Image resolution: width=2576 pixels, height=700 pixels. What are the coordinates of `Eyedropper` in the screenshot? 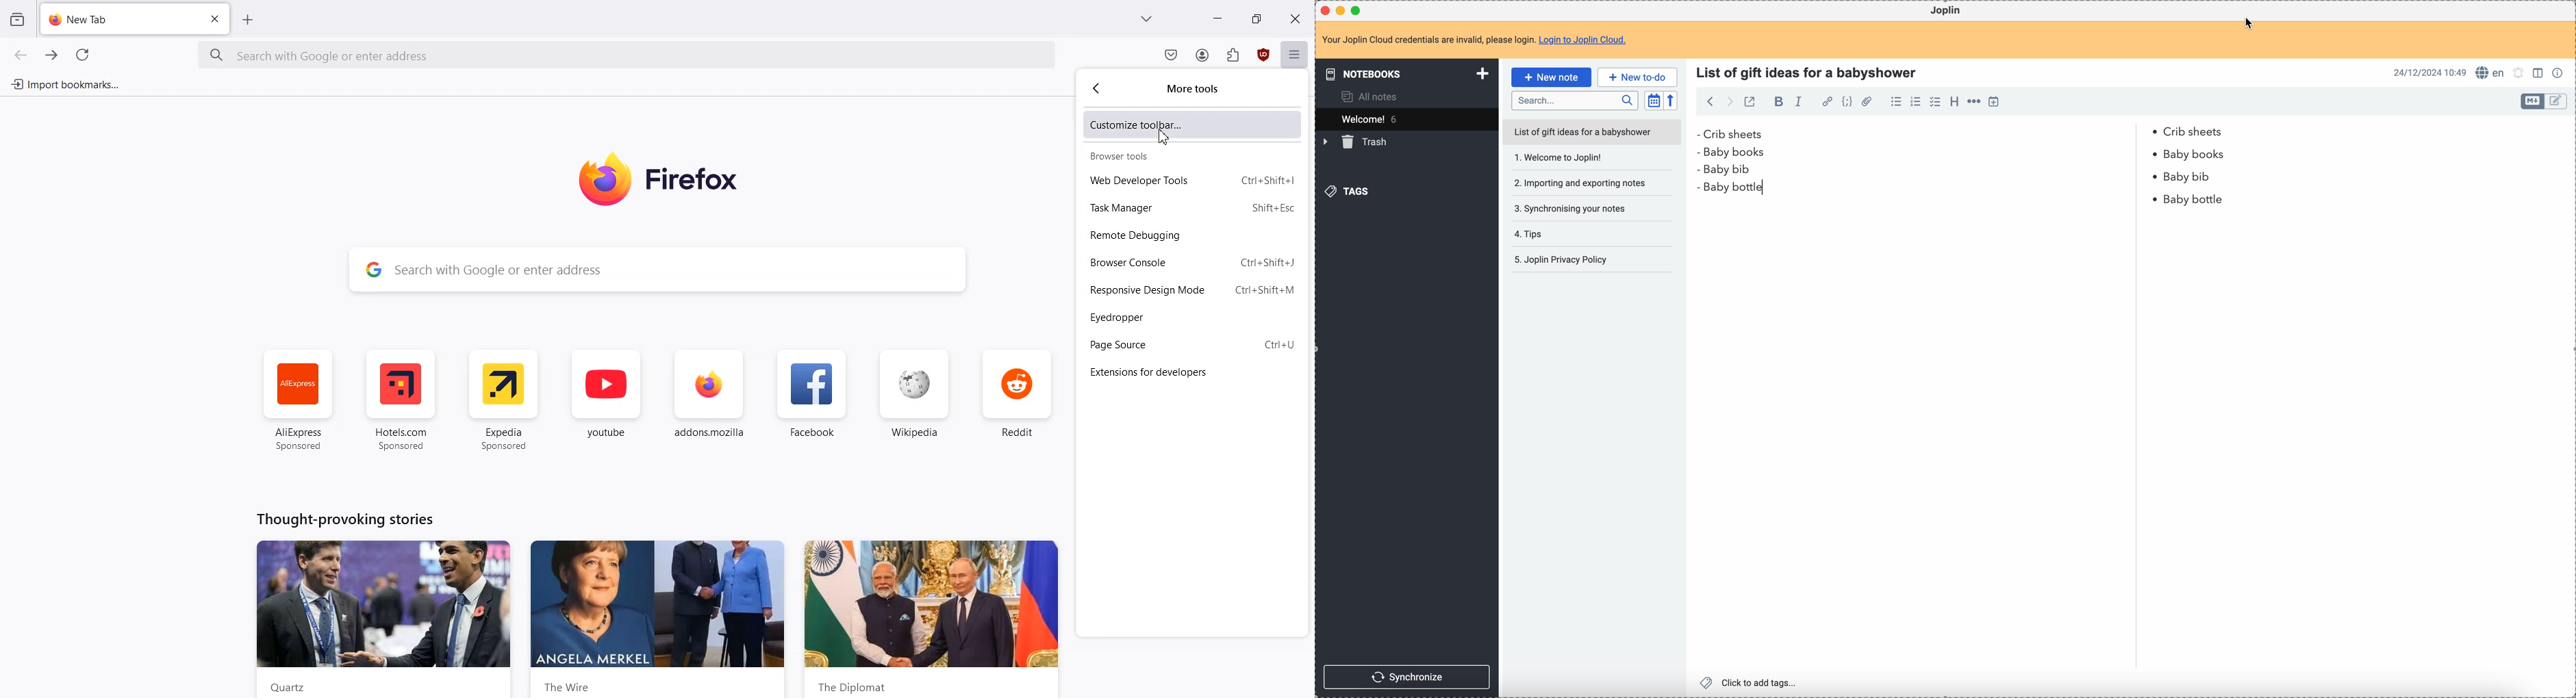 It's located at (1141, 318).